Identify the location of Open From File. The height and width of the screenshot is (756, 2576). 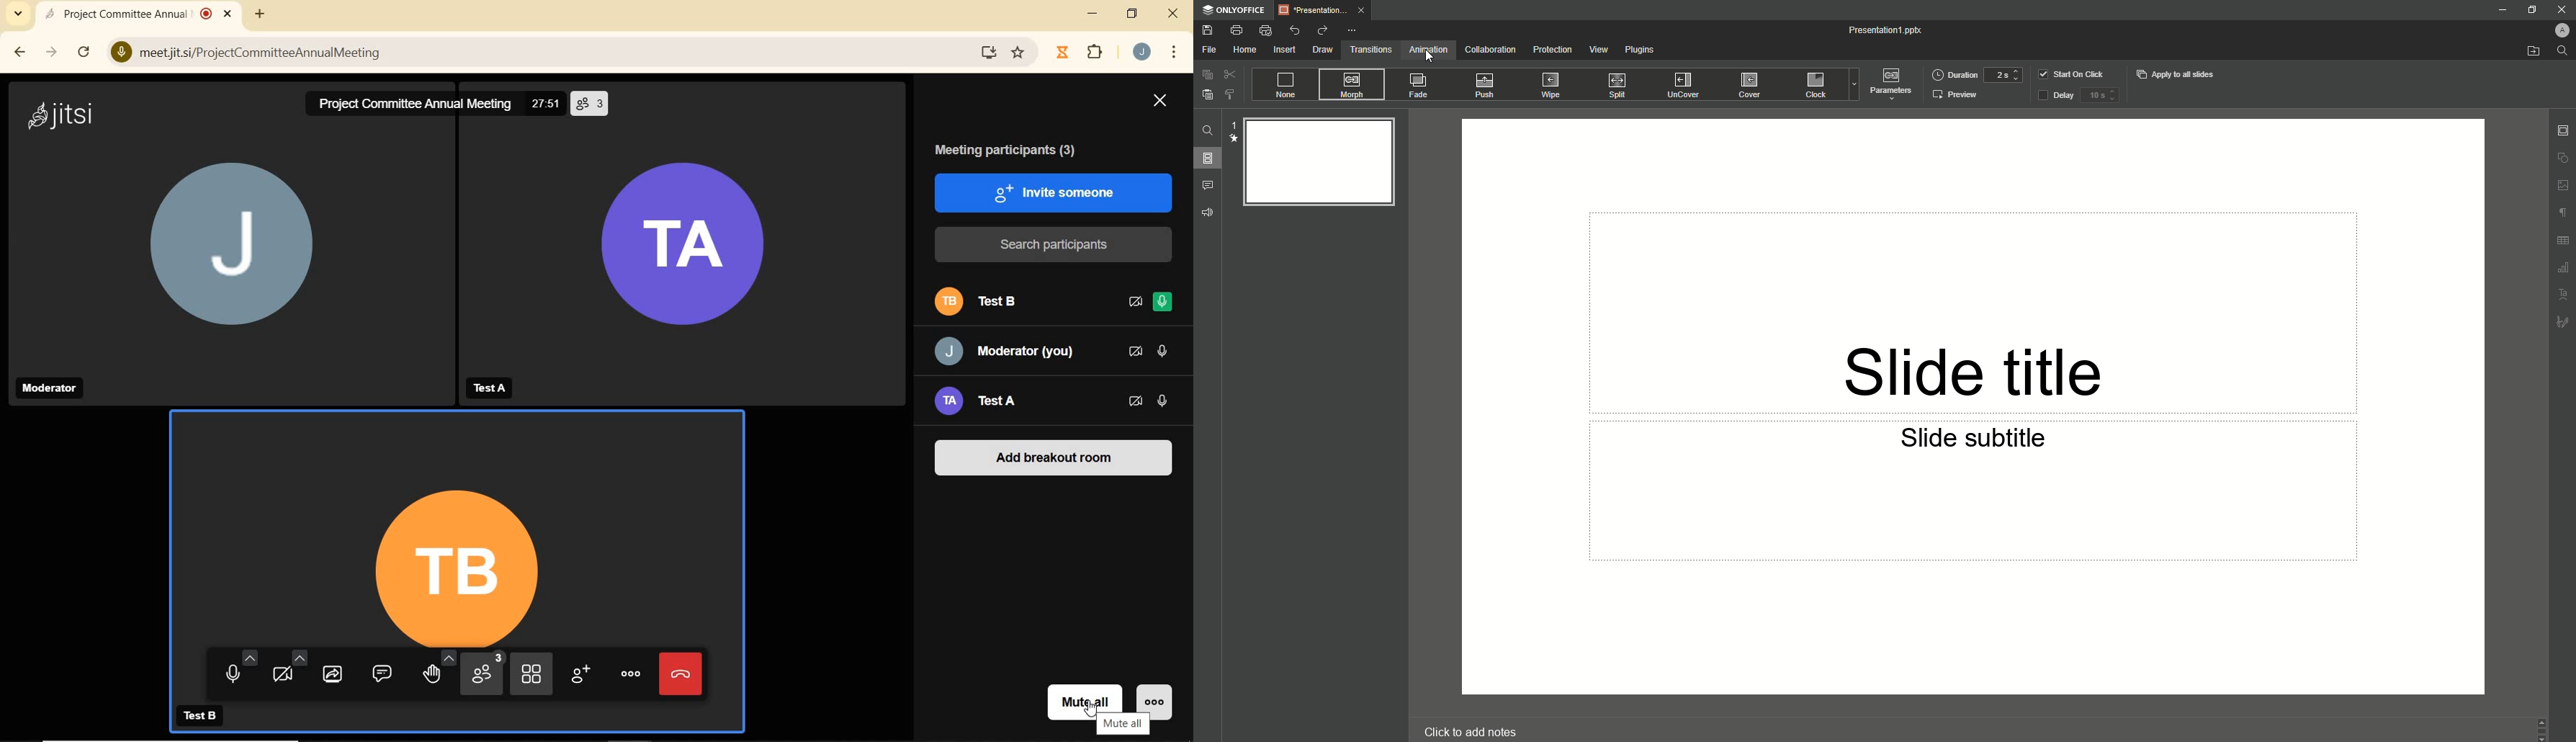
(2531, 50).